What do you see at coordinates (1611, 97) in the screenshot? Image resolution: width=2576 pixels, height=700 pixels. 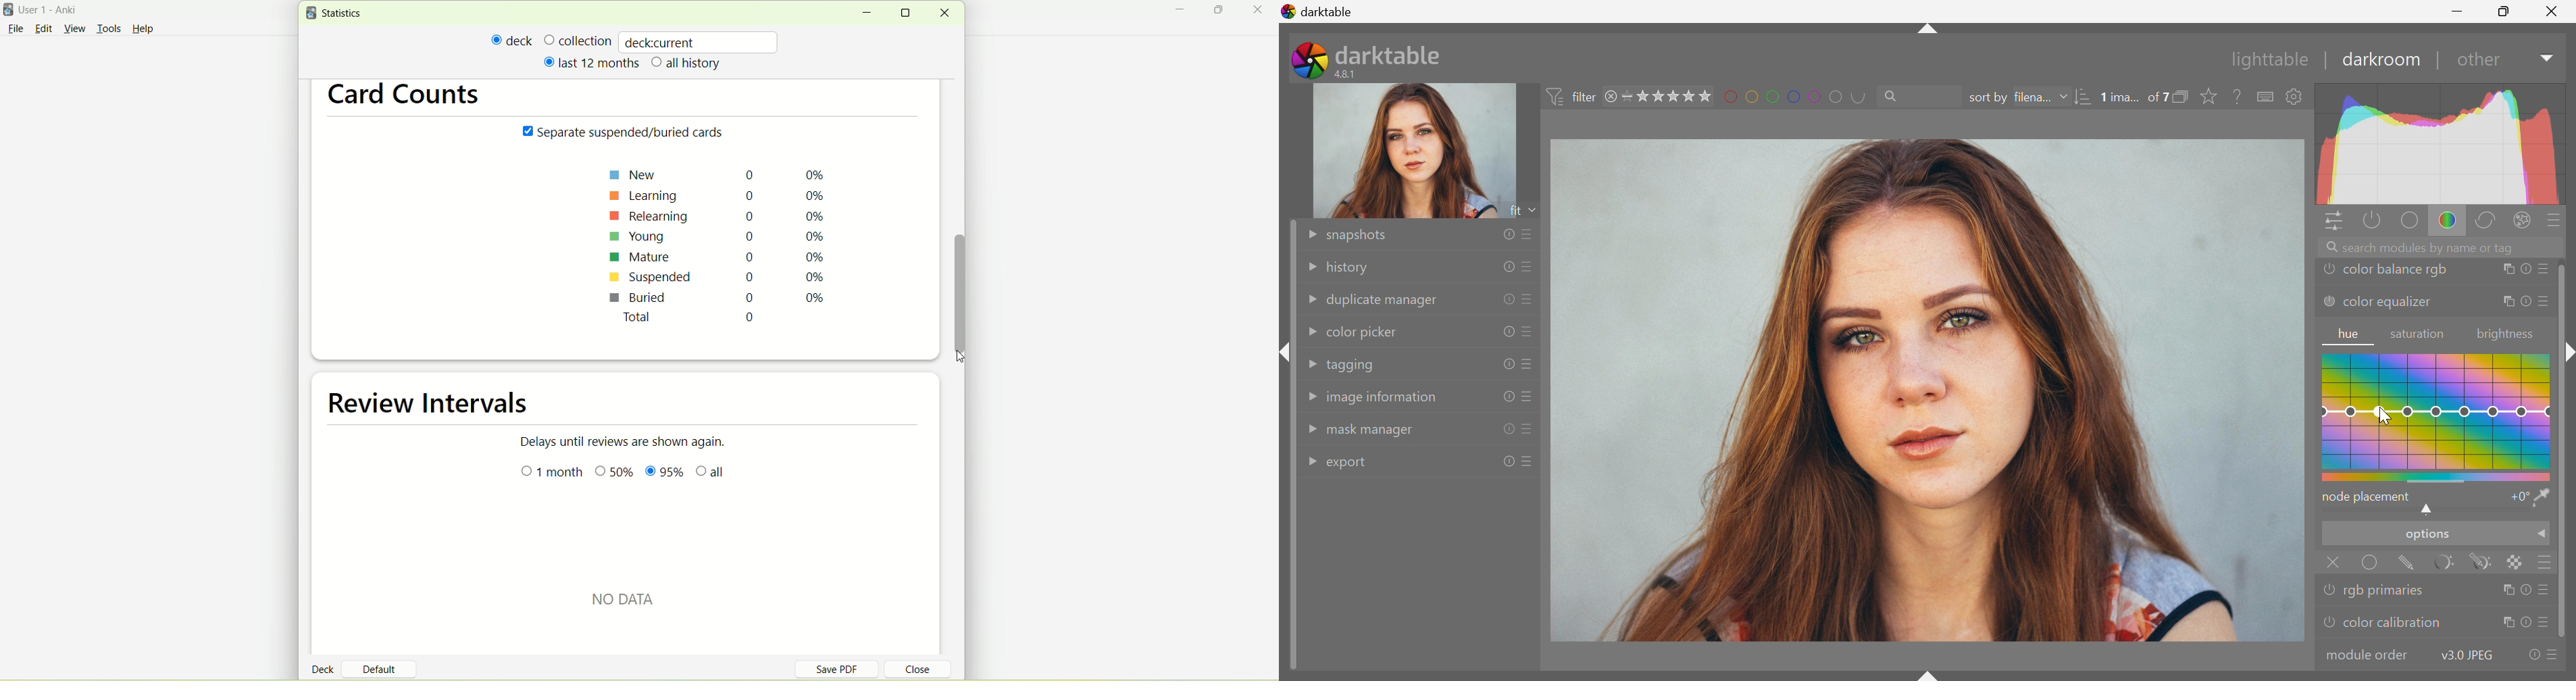 I see `remove filter` at bounding box center [1611, 97].